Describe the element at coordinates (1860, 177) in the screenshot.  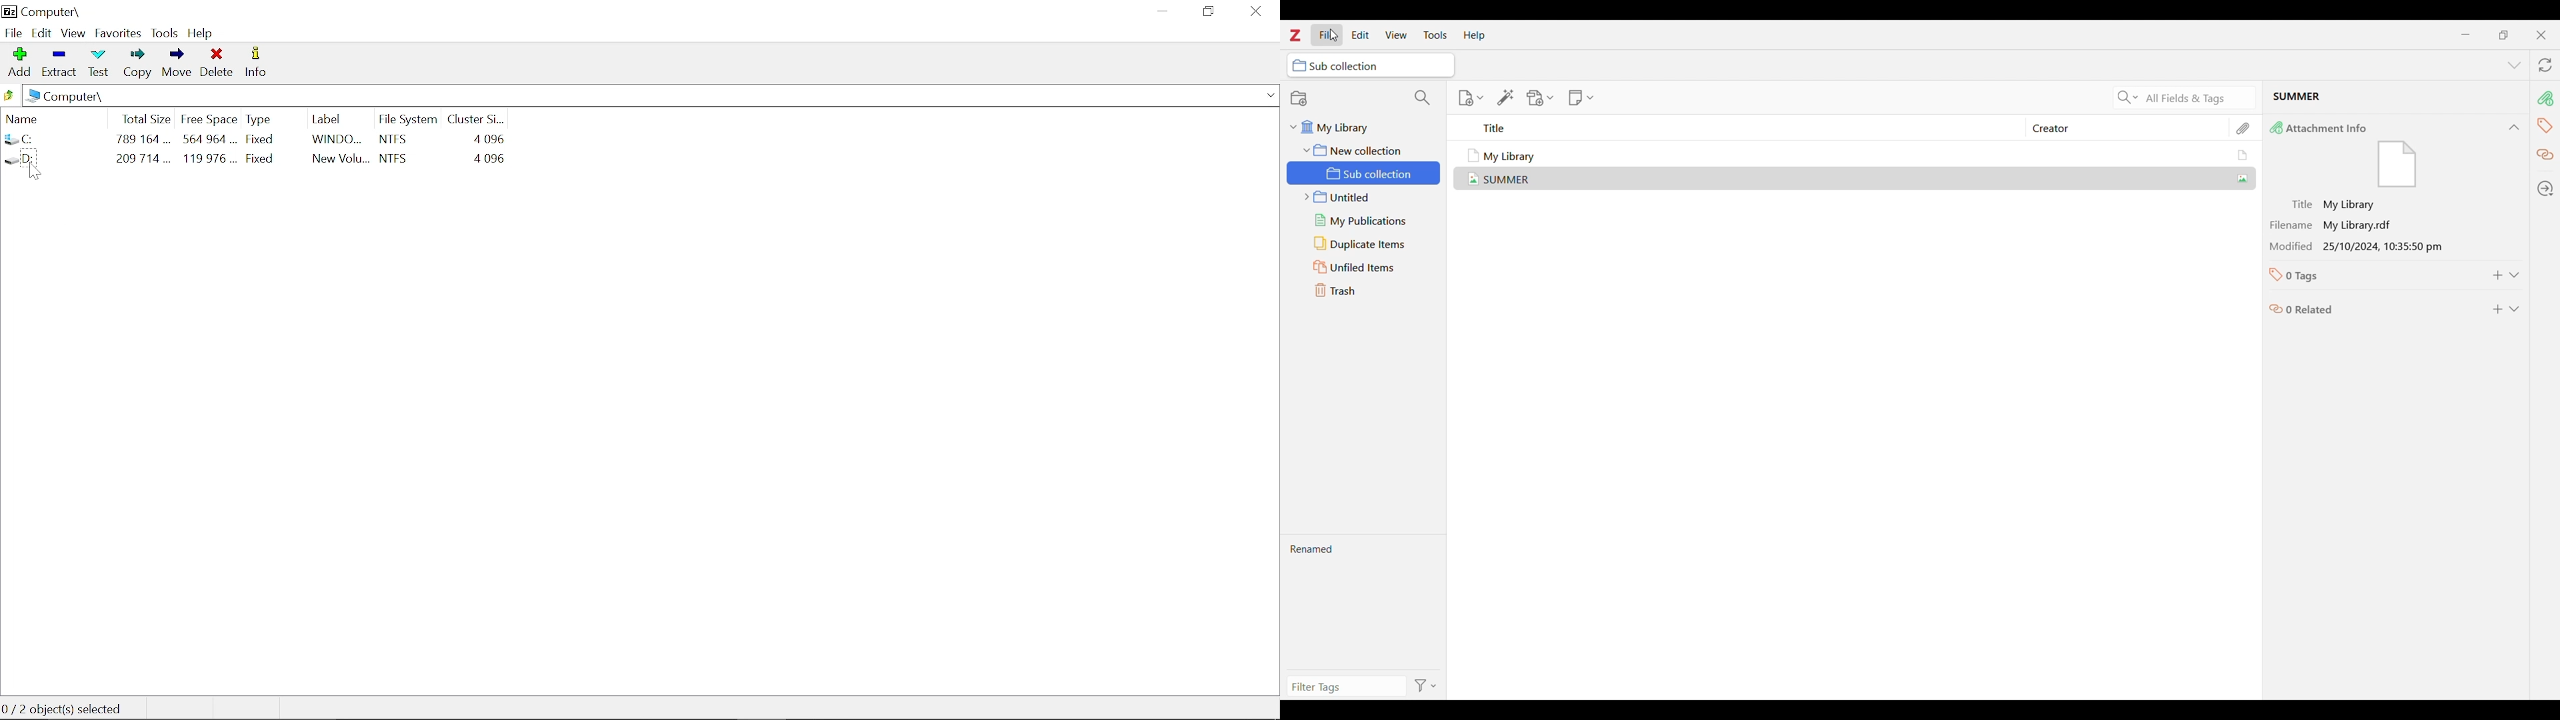
I see `Summer` at that location.